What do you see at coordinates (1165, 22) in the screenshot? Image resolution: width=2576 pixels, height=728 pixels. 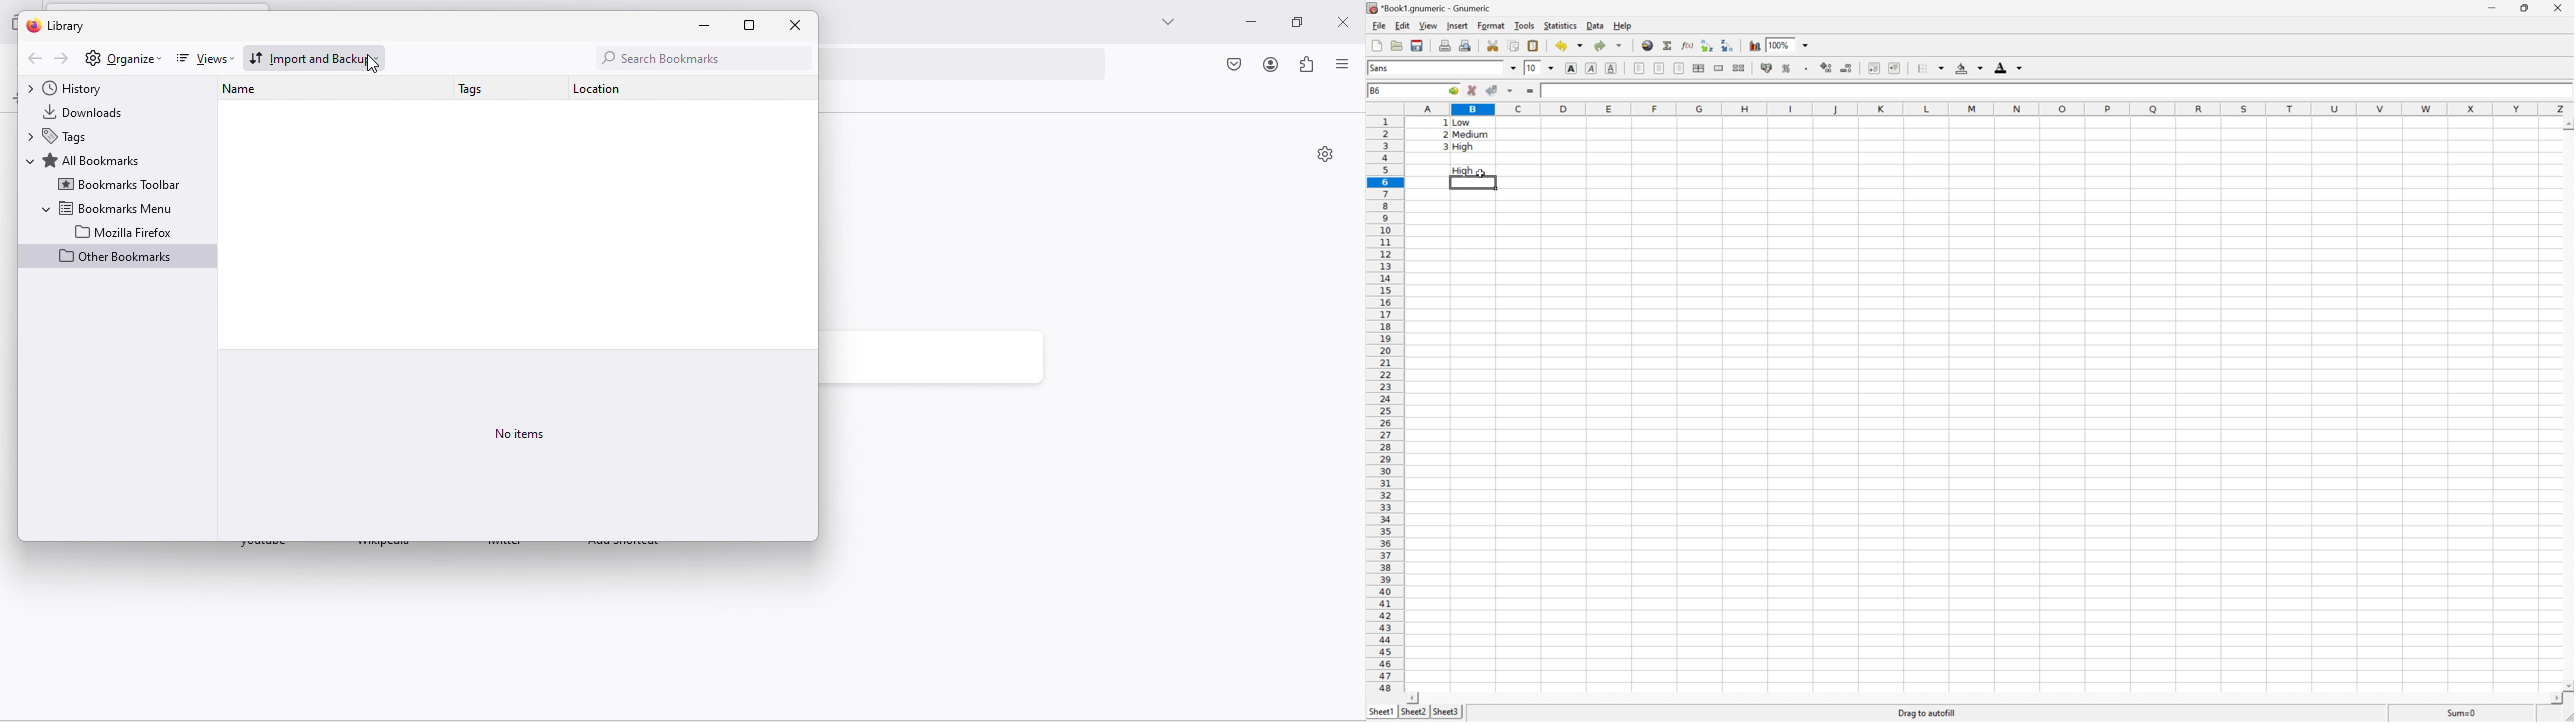 I see `more` at bounding box center [1165, 22].